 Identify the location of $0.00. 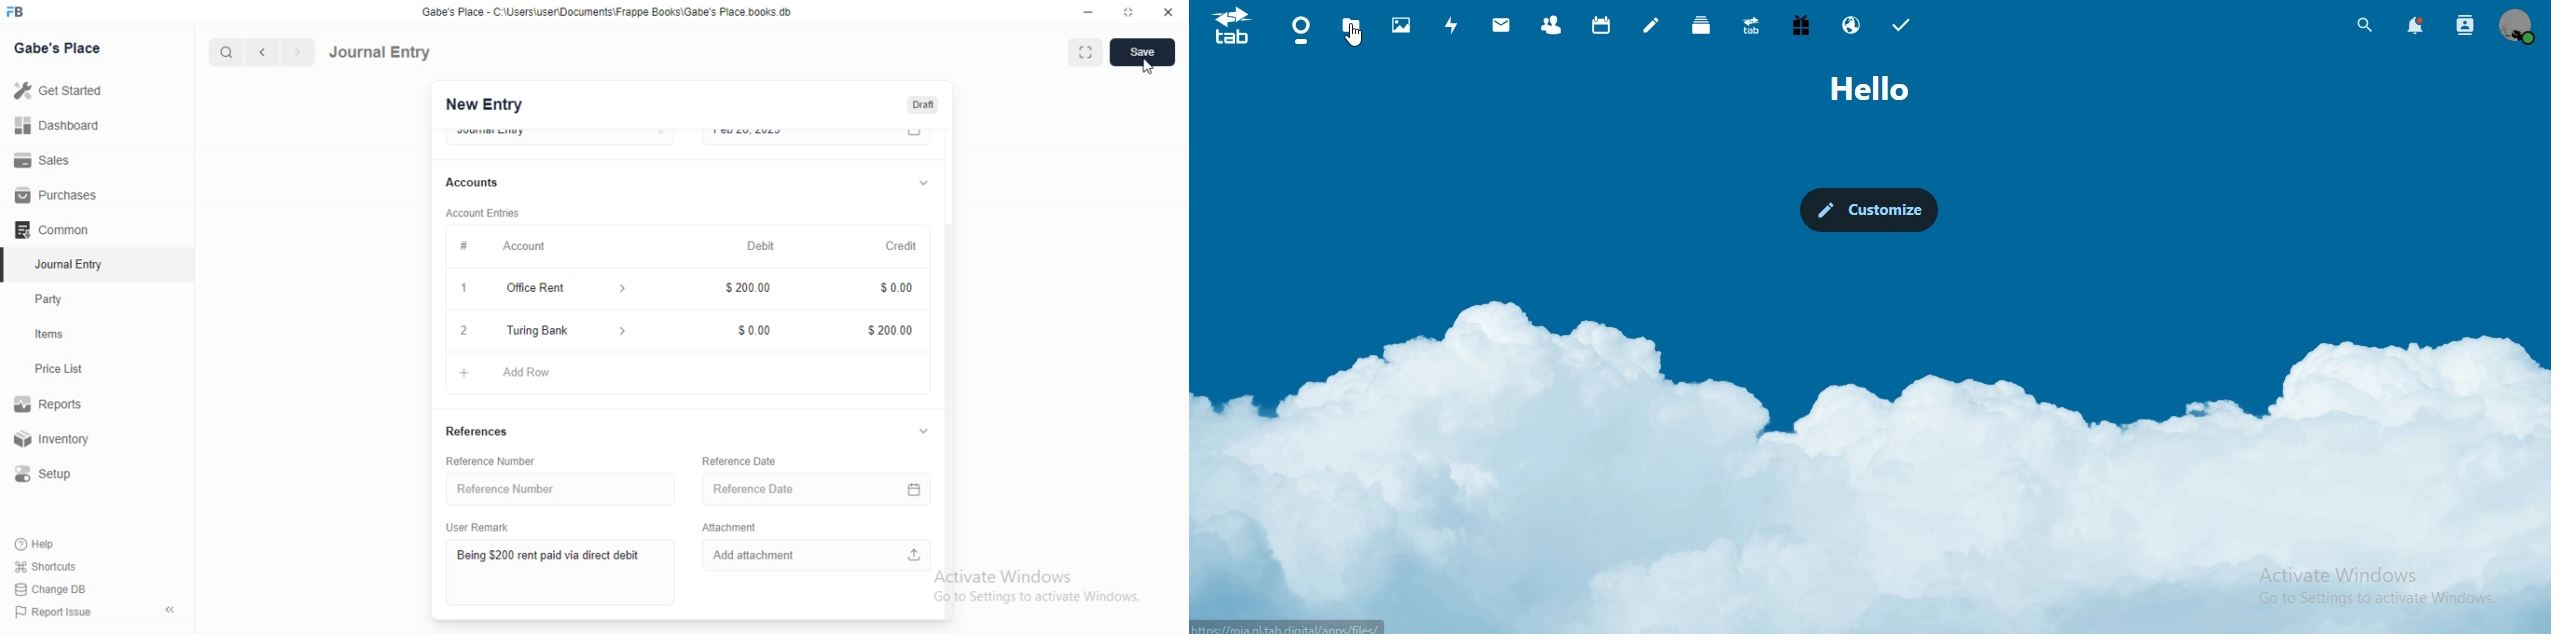
(747, 330).